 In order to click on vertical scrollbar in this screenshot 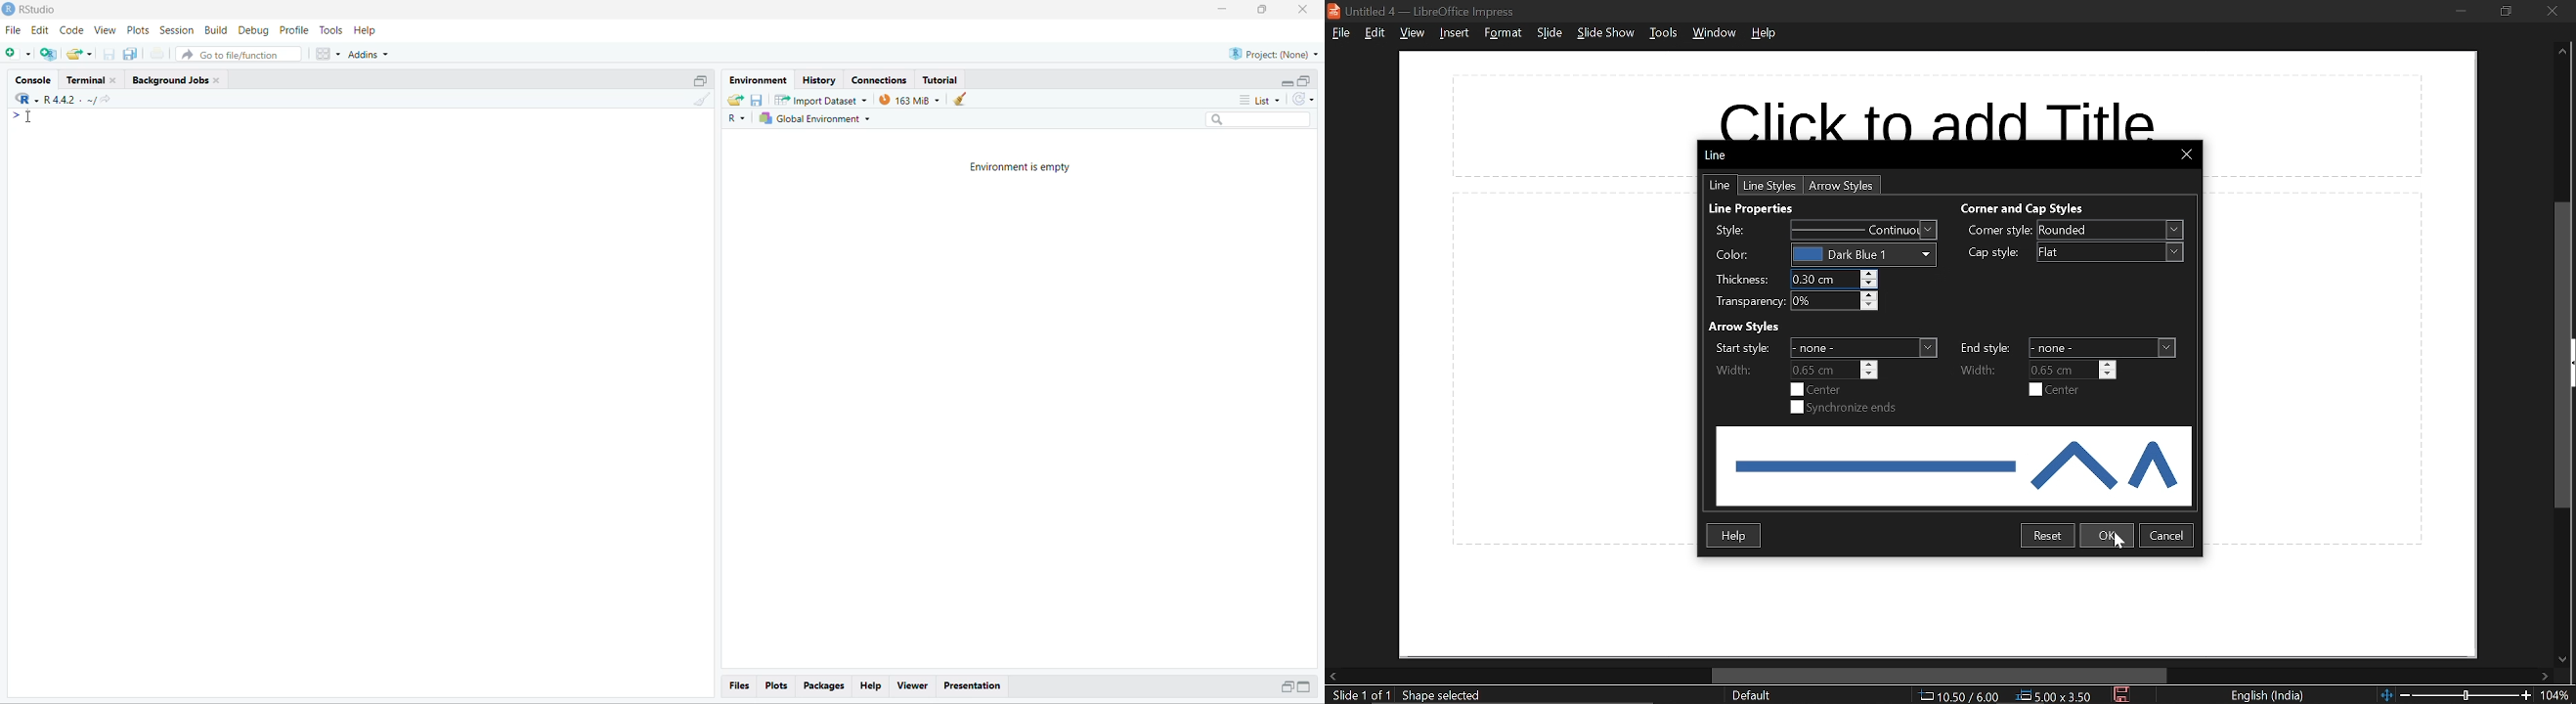, I will do `click(2565, 355)`.